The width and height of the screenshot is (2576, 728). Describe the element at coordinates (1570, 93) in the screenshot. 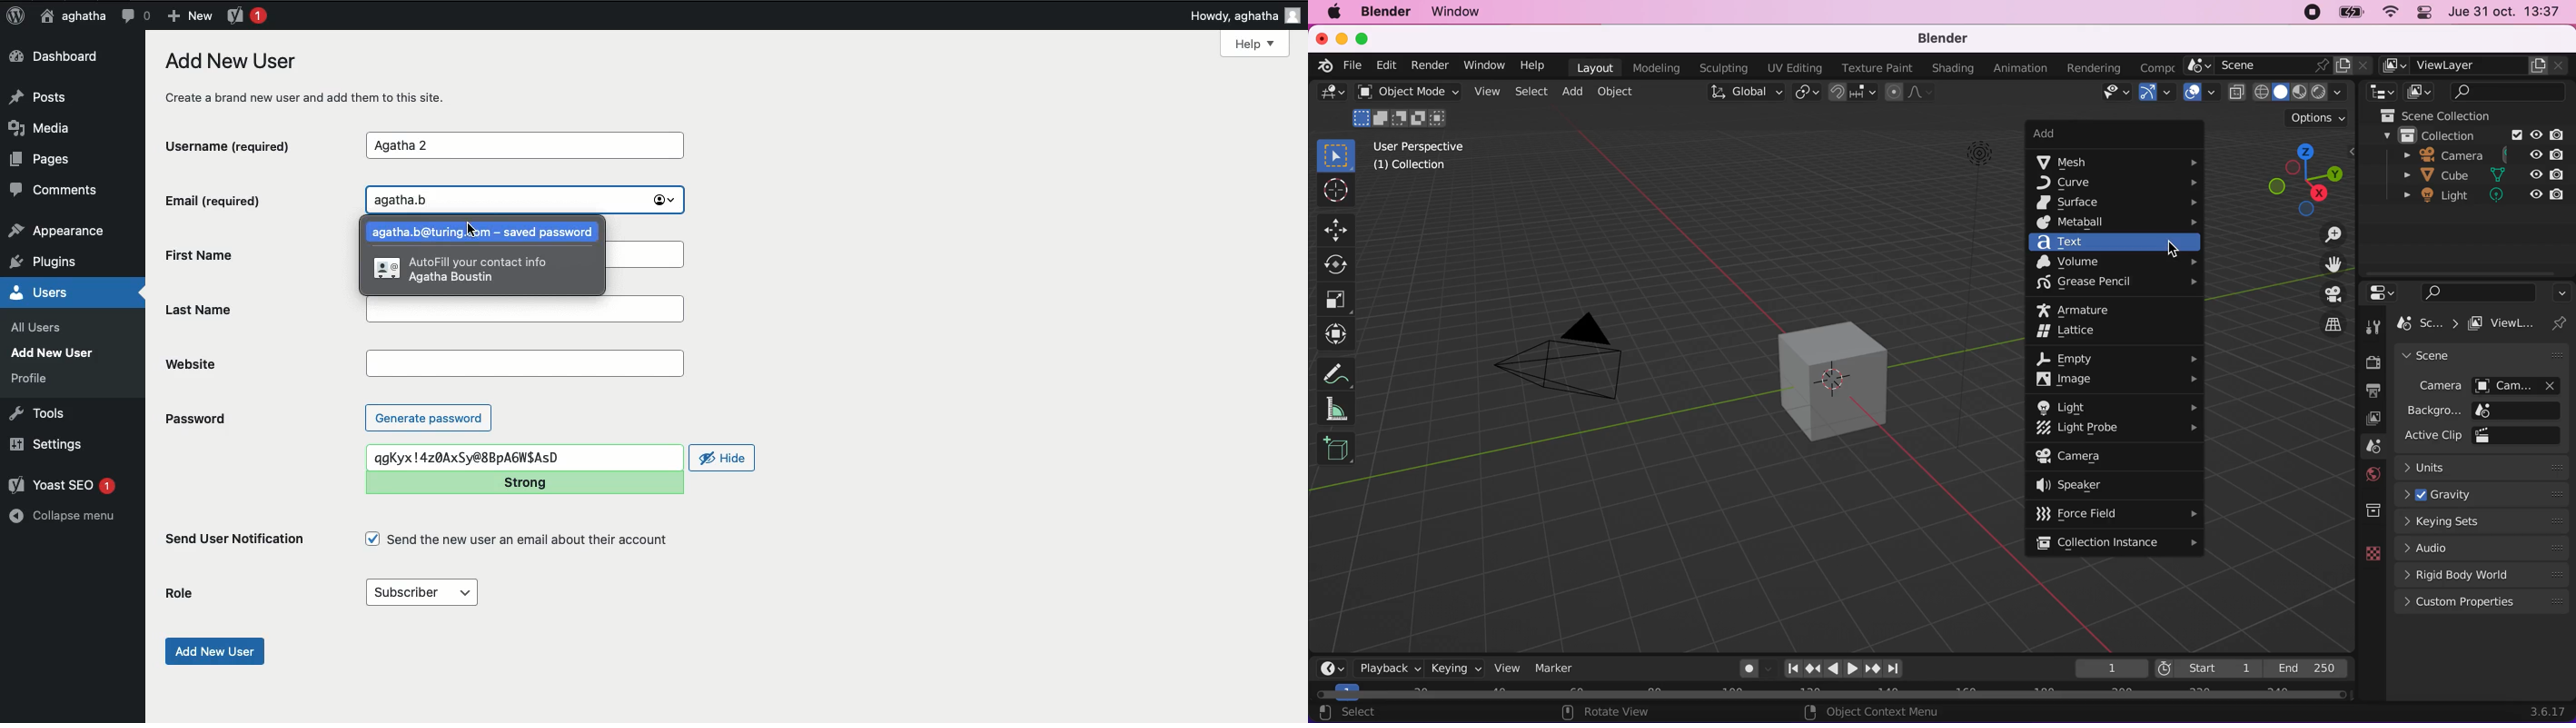

I see `add` at that location.